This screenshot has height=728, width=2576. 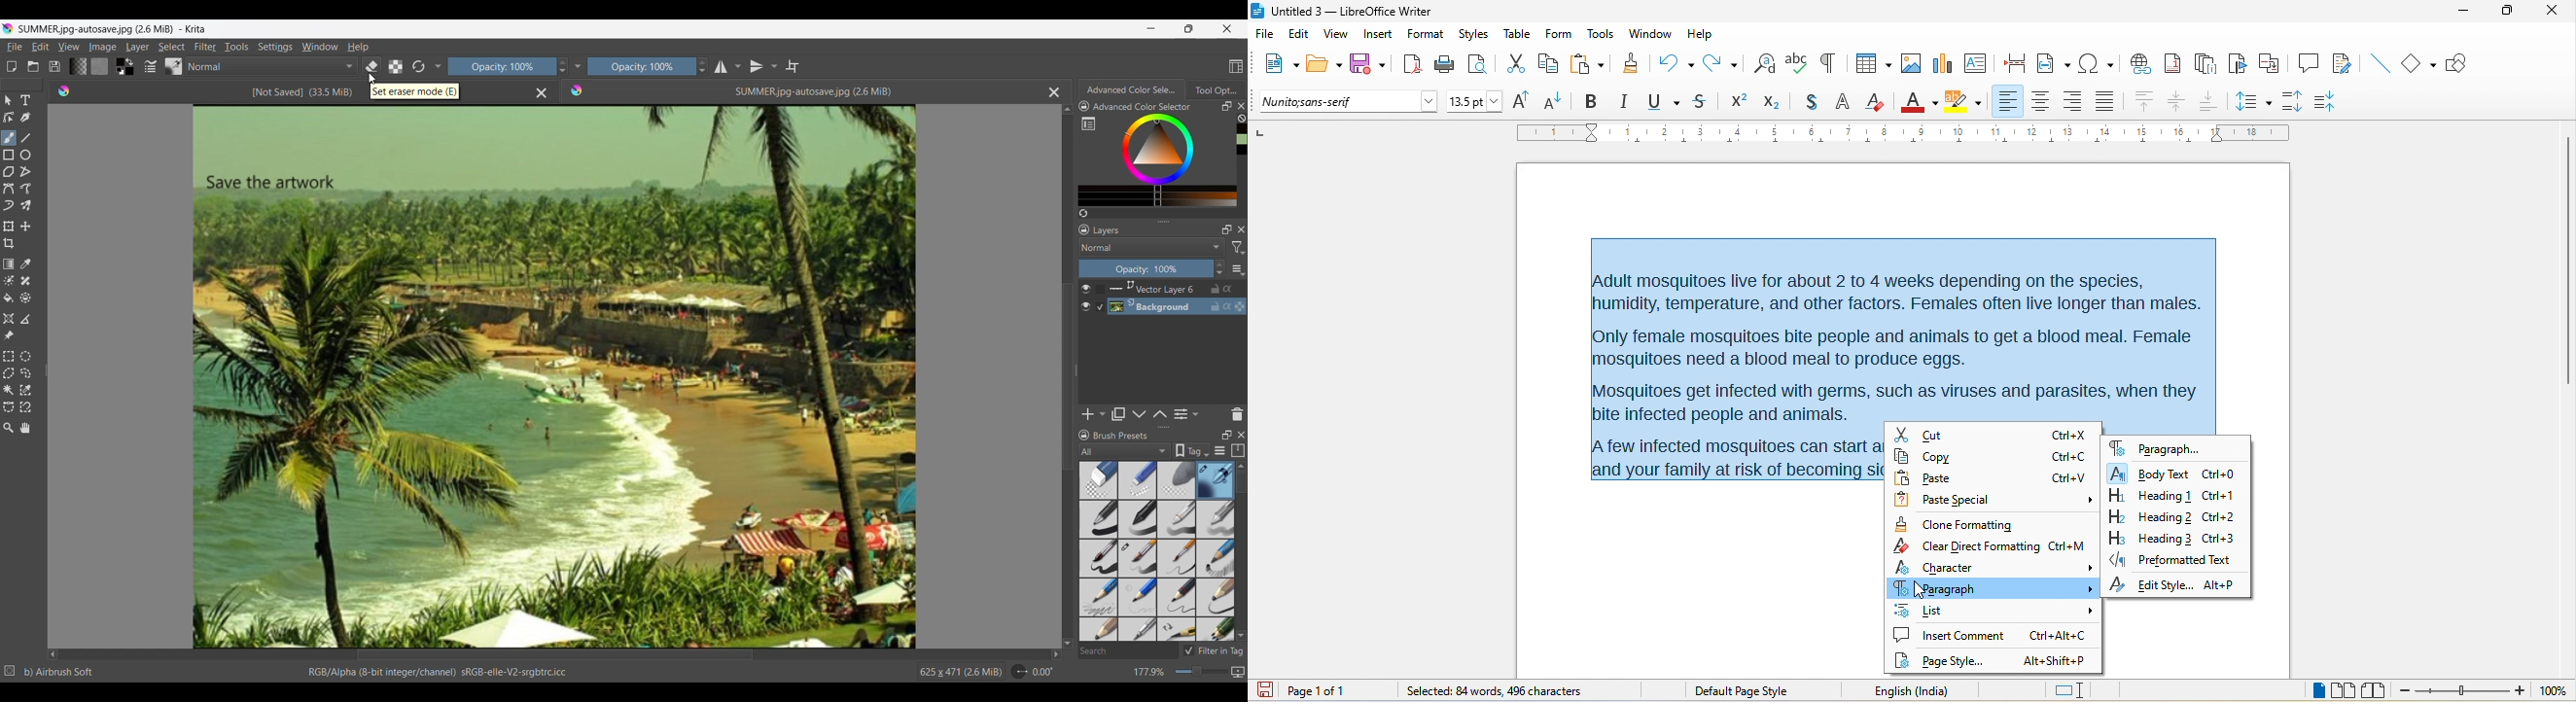 I want to click on Close panel, so click(x=1241, y=435).